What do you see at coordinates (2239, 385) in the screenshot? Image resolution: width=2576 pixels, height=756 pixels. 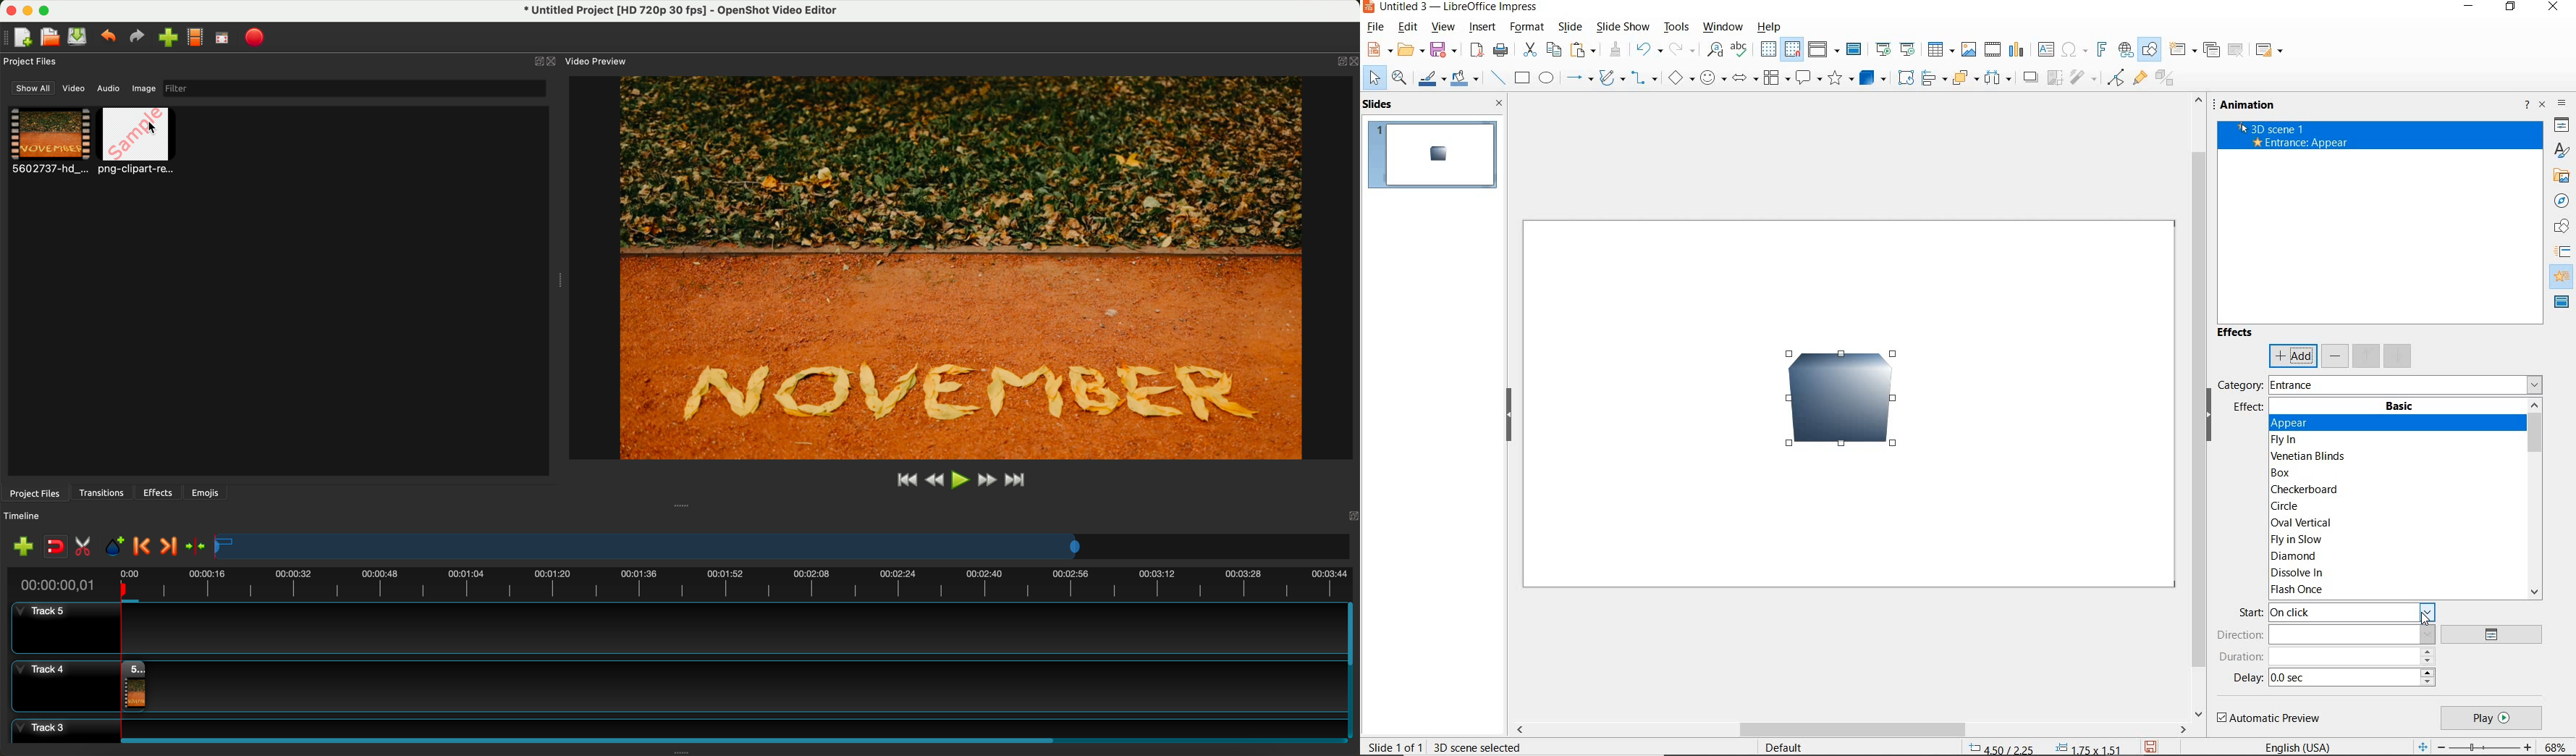 I see `category` at bounding box center [2239, 385].